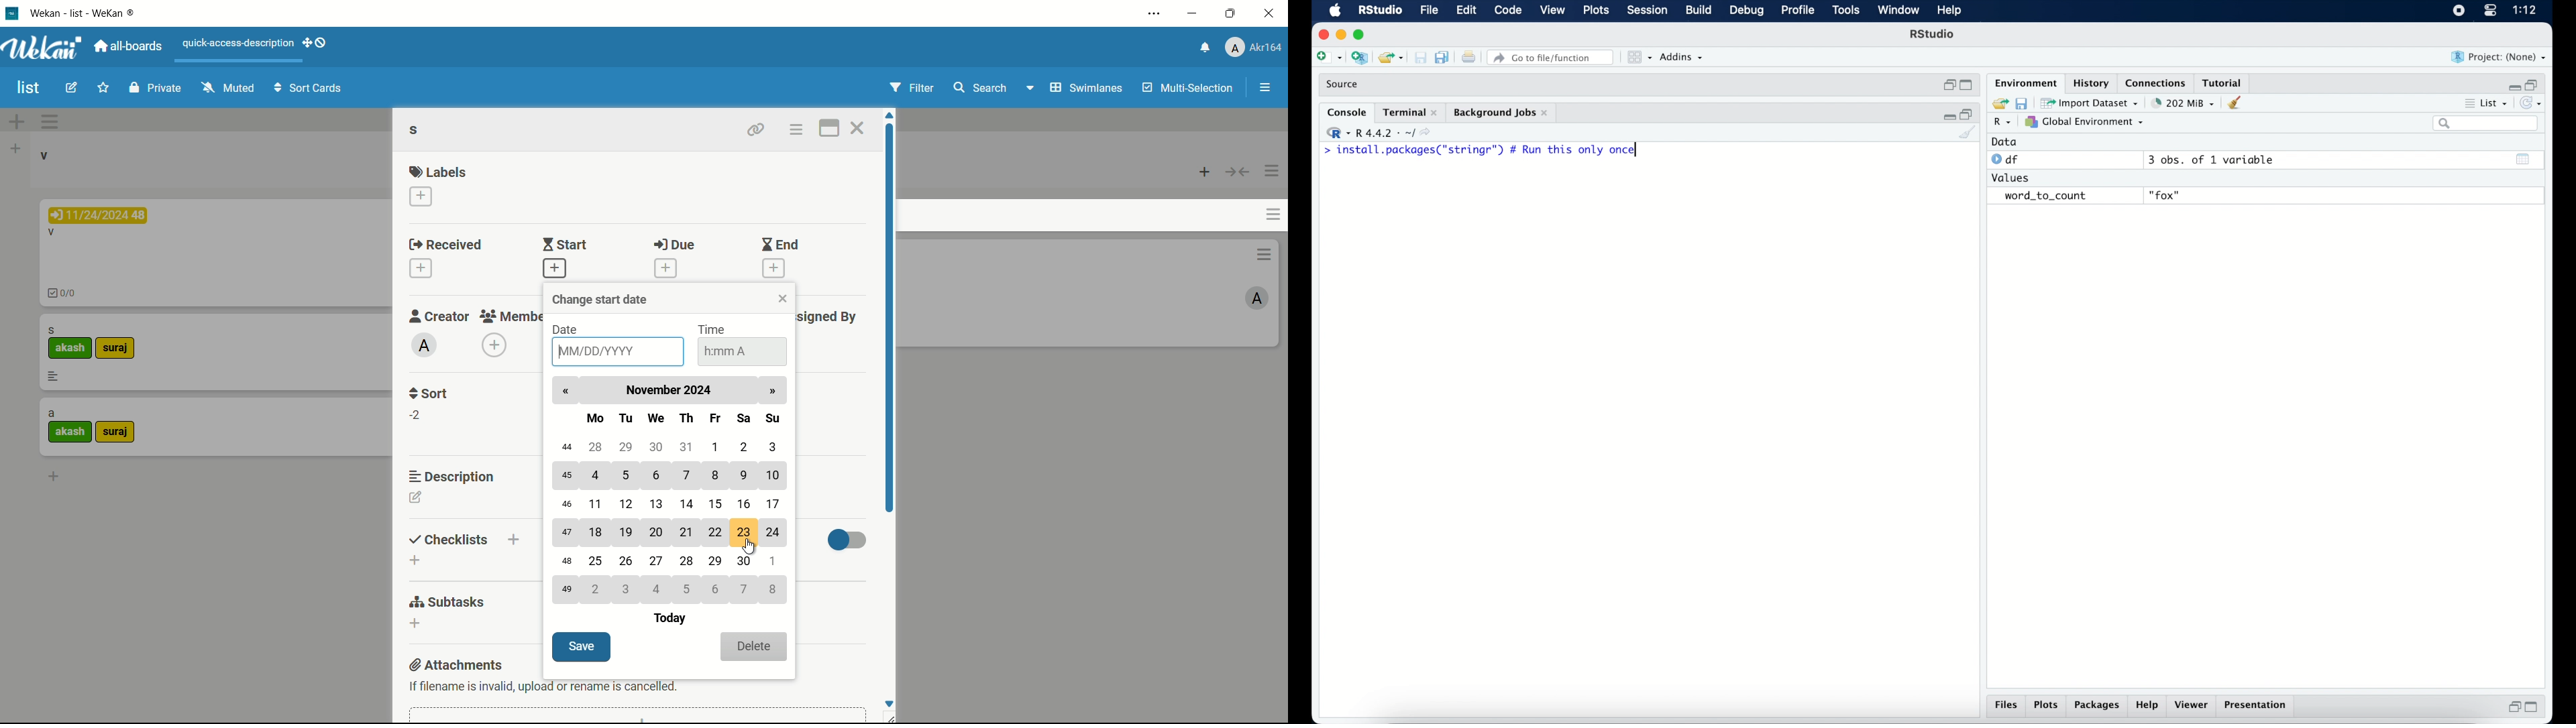 The width and height of the screenshot is (2576, 728). I want to click on multi selection, so click(1189, 89).